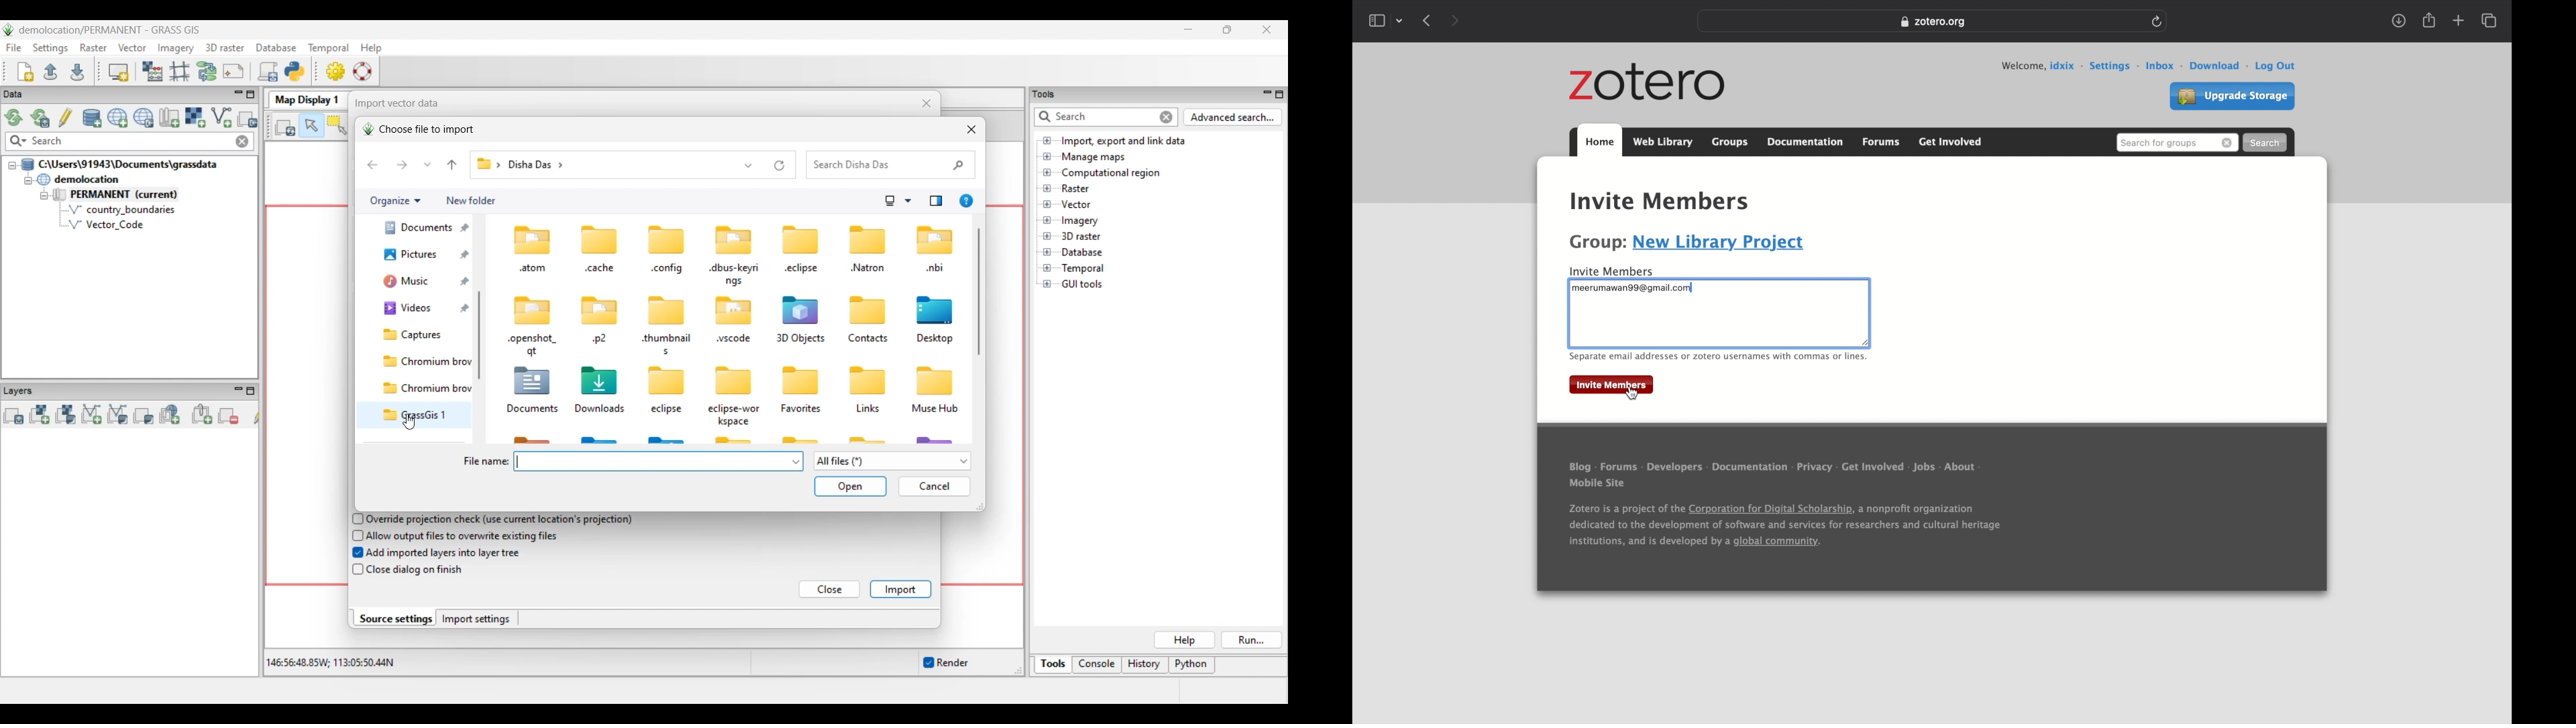 The width and height of the screenshot is (2576, 728). I want to click on documentation, so click(1751, 469).